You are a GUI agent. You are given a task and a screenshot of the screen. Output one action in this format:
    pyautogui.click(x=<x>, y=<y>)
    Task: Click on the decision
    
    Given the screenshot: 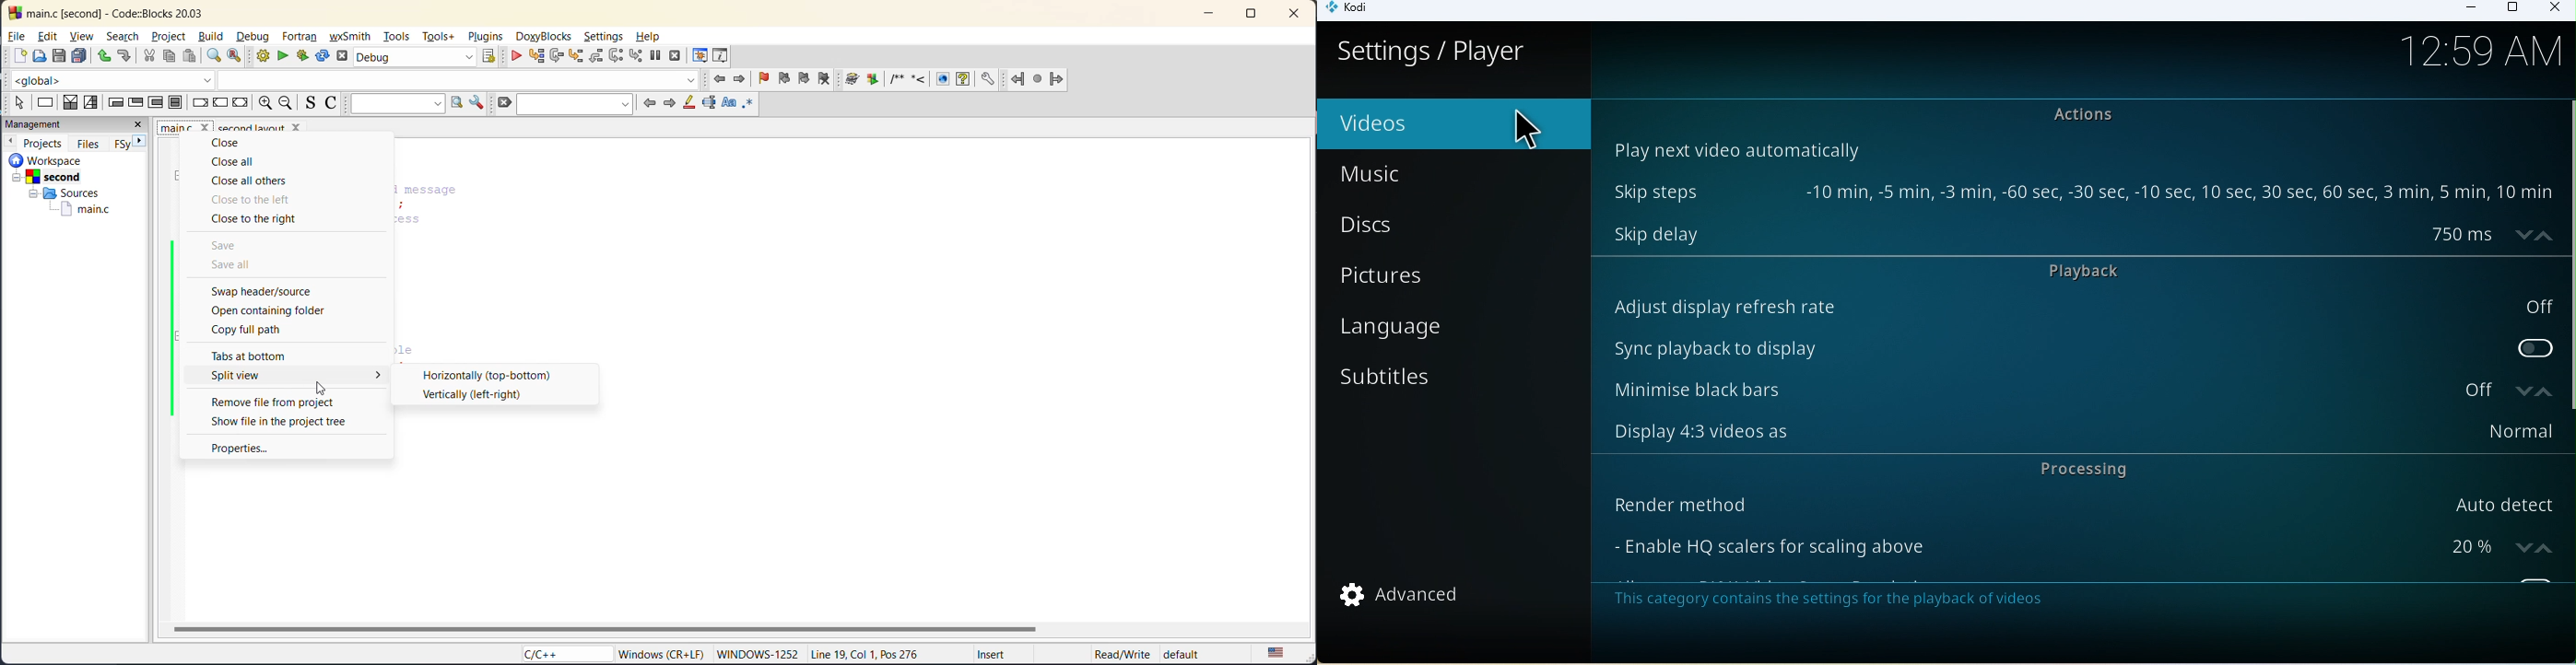 What is the action you would take?
    pyautogui.click(x=69, y=101)
    